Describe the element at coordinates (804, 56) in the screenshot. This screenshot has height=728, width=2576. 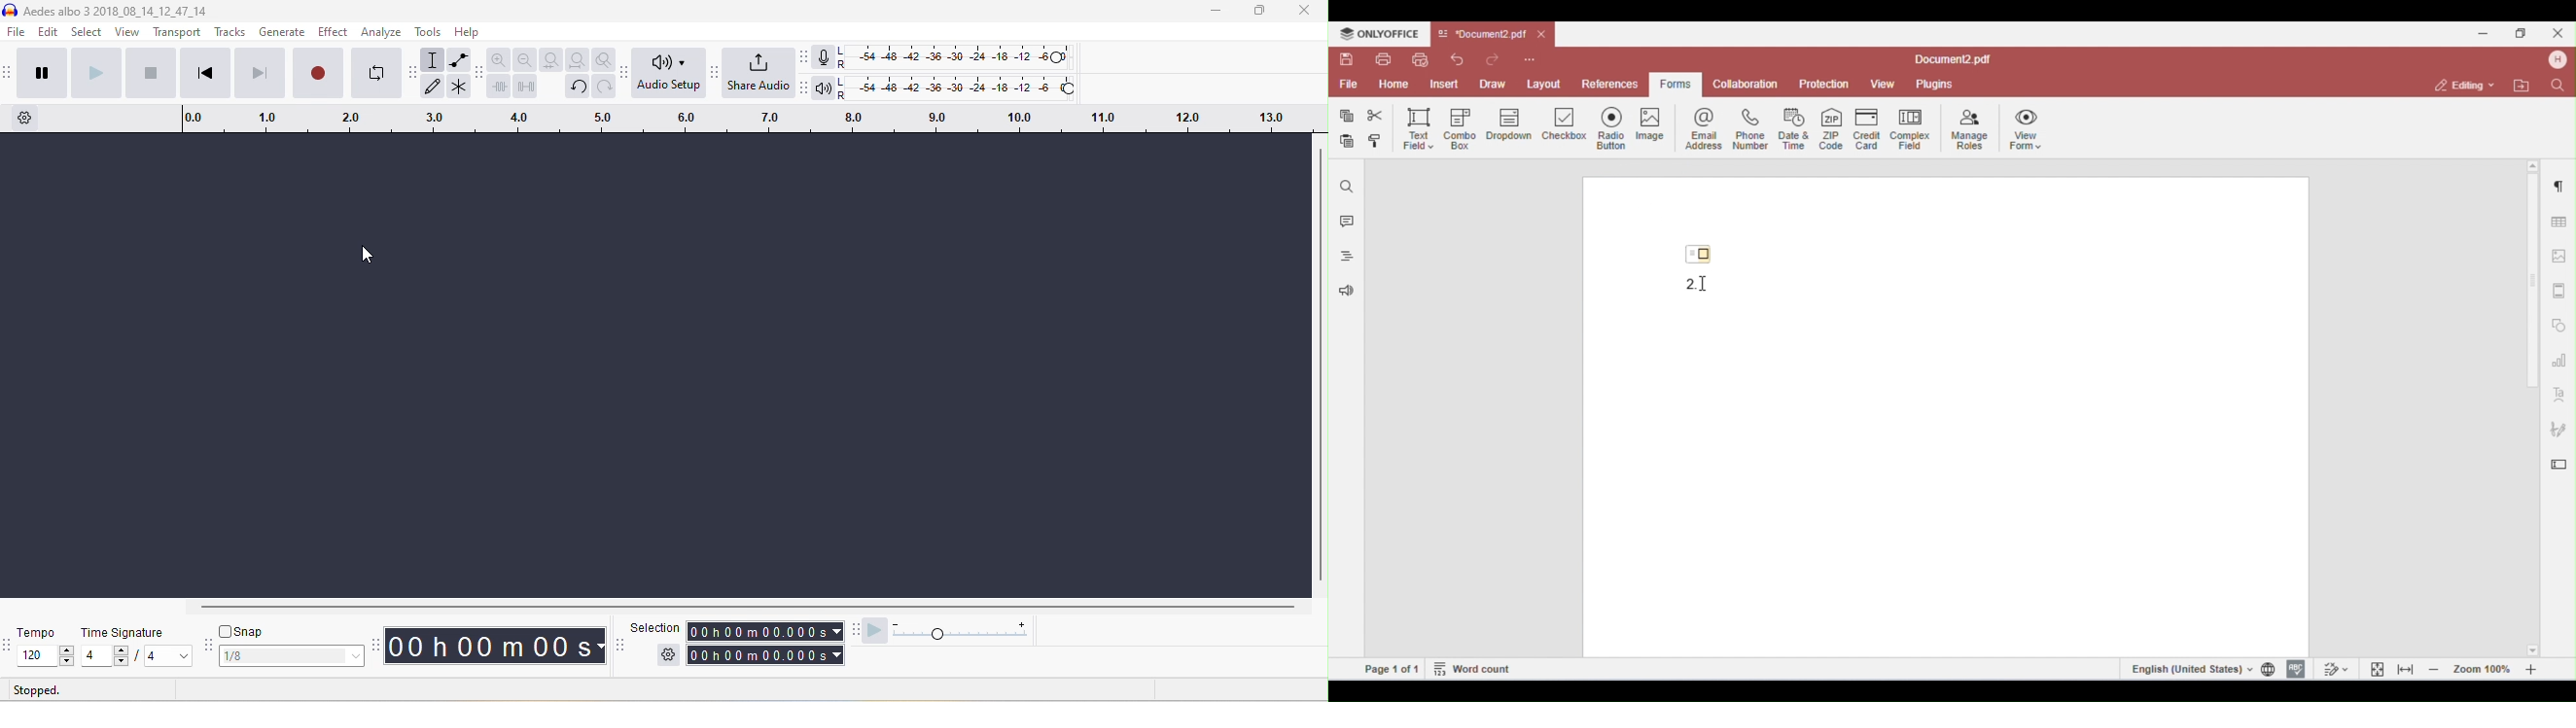
I see `audacity audio meter toolbar` at that location.